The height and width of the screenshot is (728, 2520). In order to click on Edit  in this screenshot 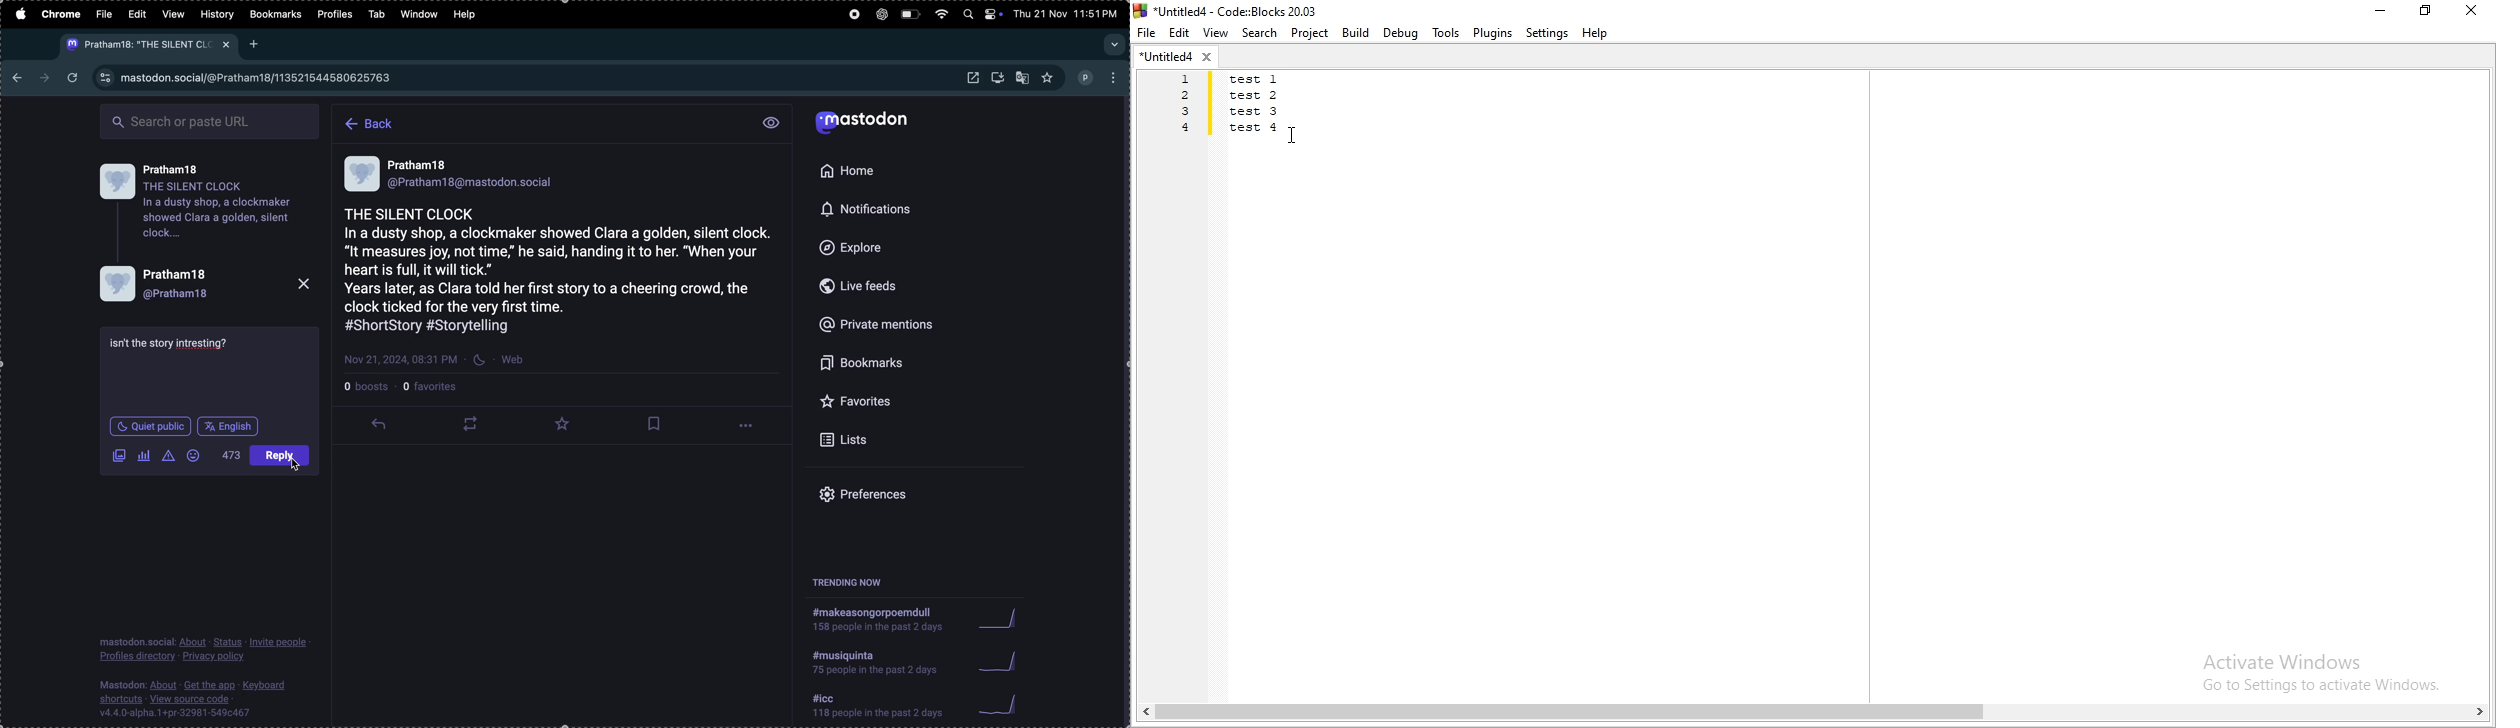, I will do `click(1180, 33)`.